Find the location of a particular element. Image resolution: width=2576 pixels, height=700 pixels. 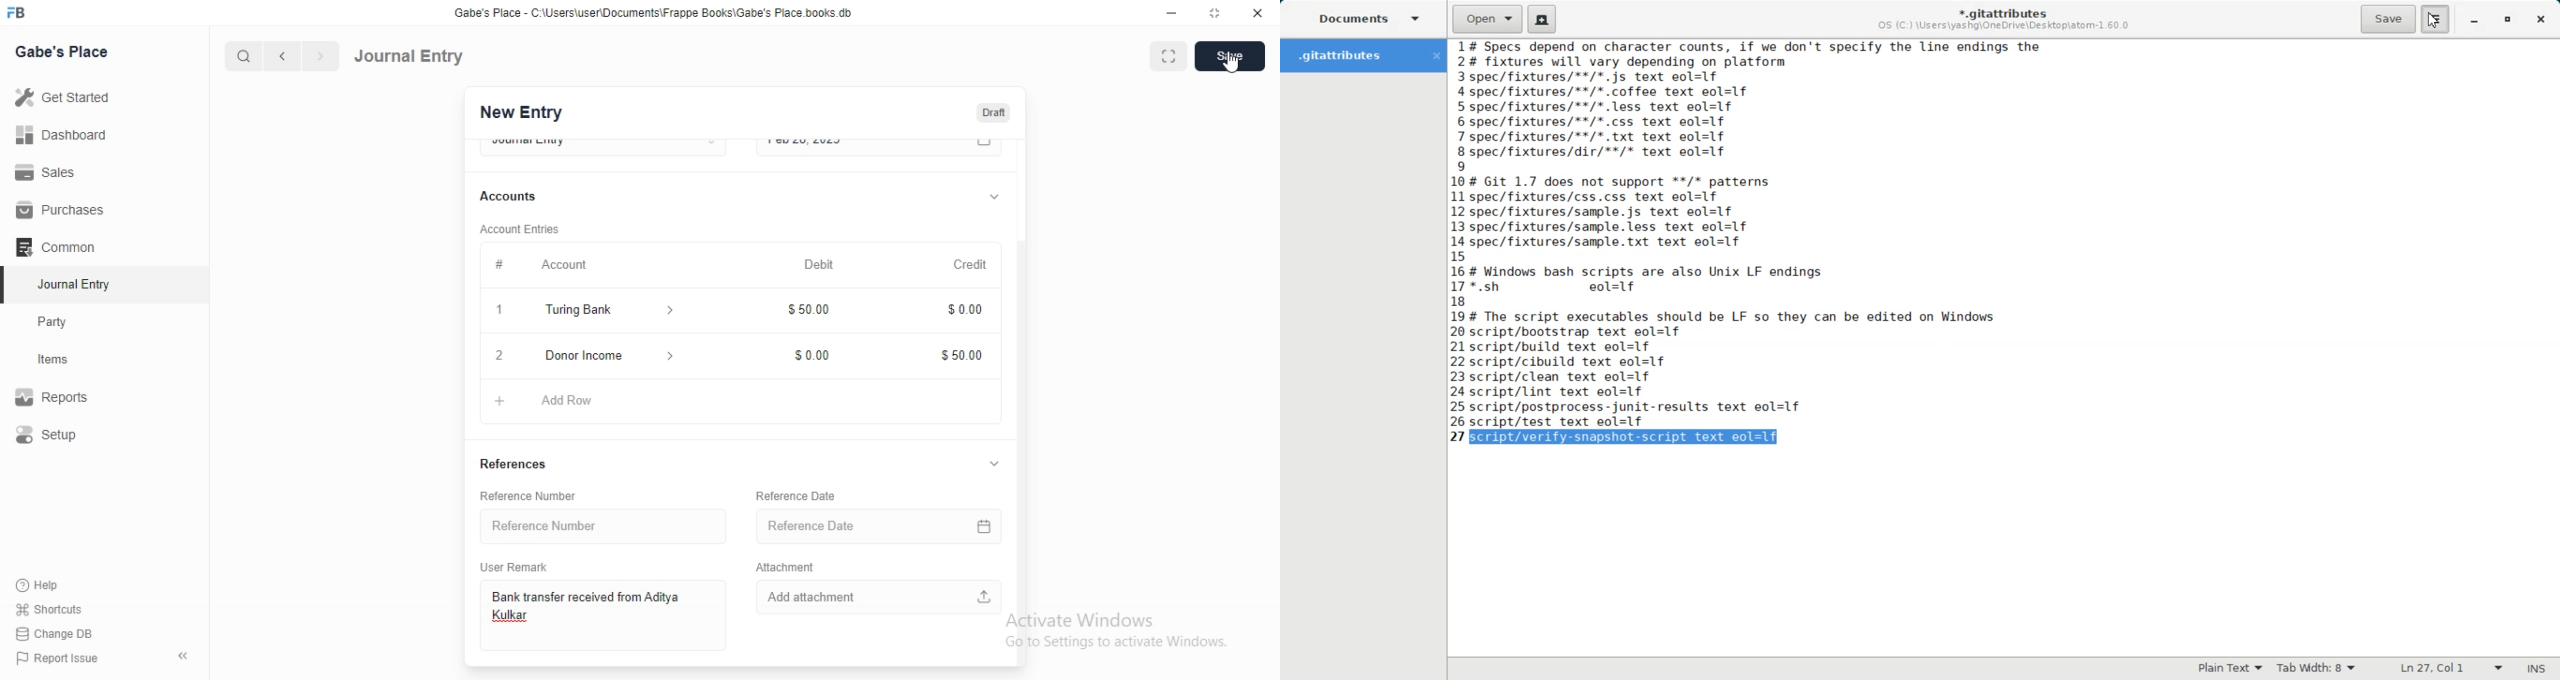

1 is located at coordinates (502, 312).